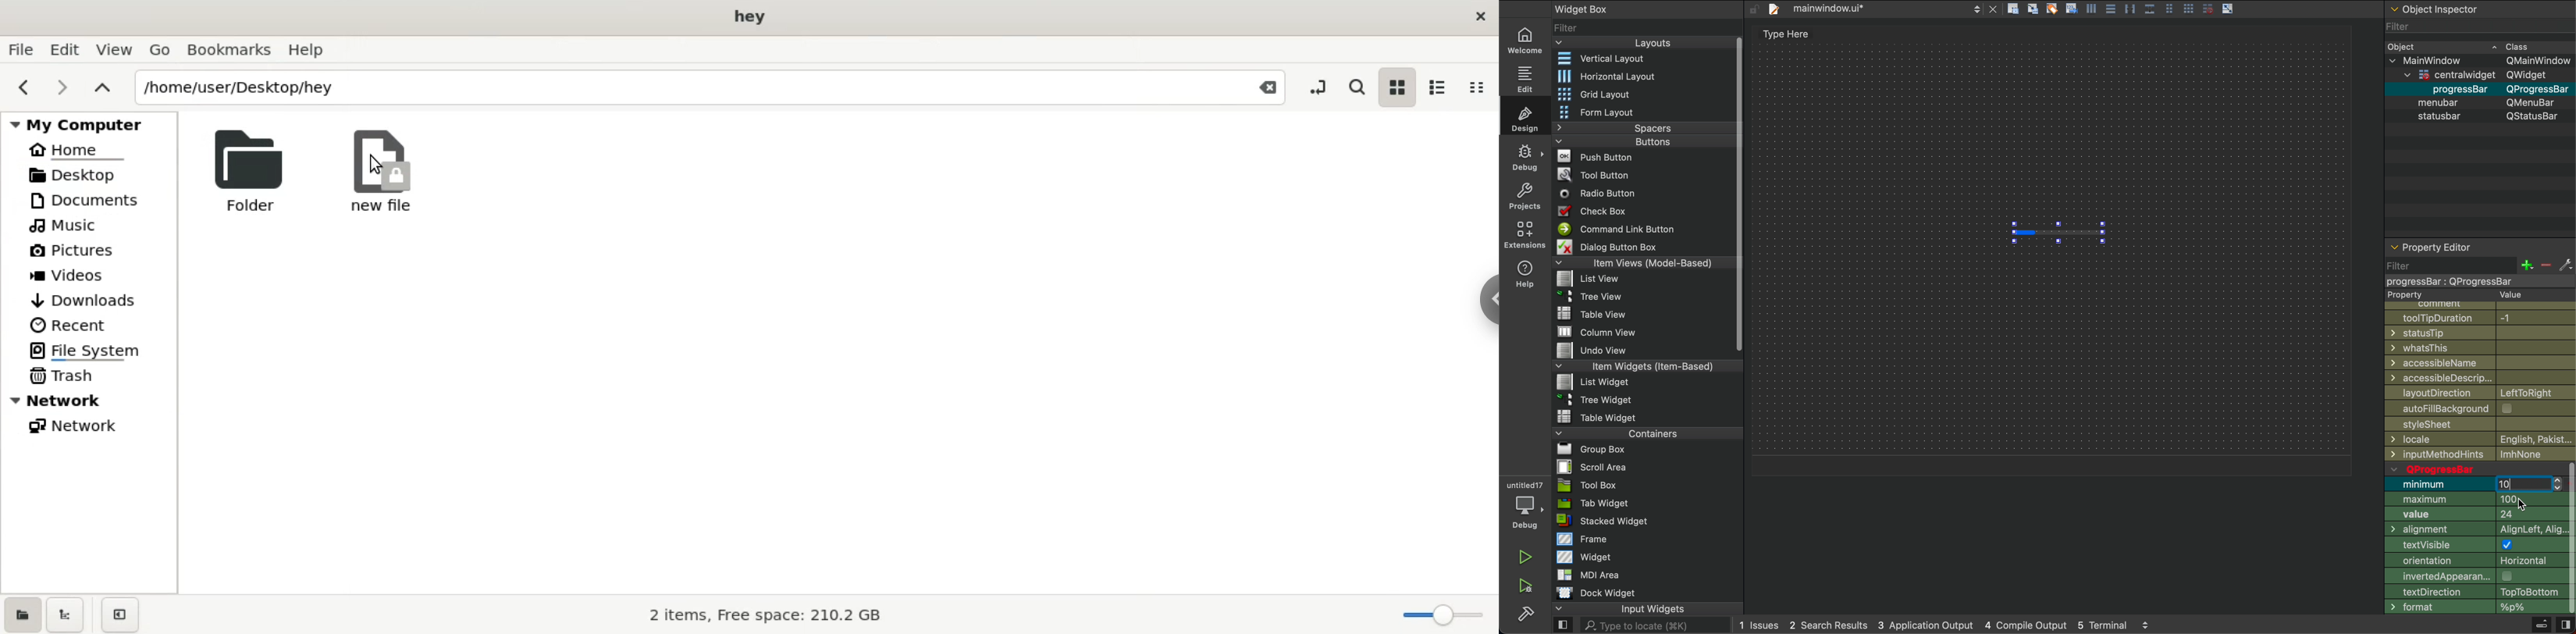  What do you see at coordinates (1587, 449) in the screenshot?
I see `File` at bounding box center [1587, 449].